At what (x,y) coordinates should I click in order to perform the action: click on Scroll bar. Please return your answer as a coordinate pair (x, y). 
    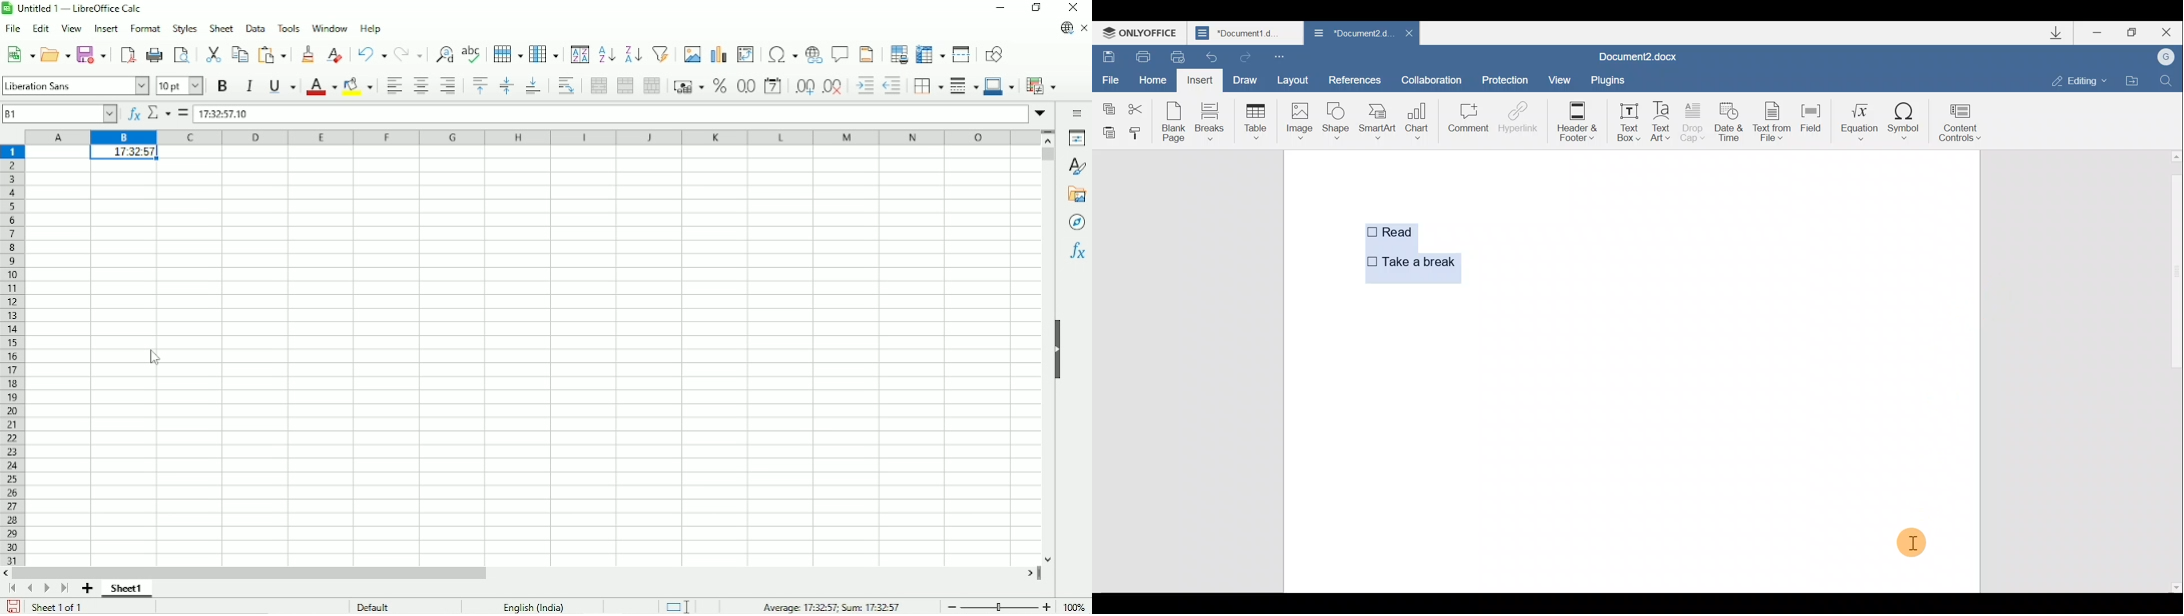
    Looking at the image, I should click on (2174, 371).